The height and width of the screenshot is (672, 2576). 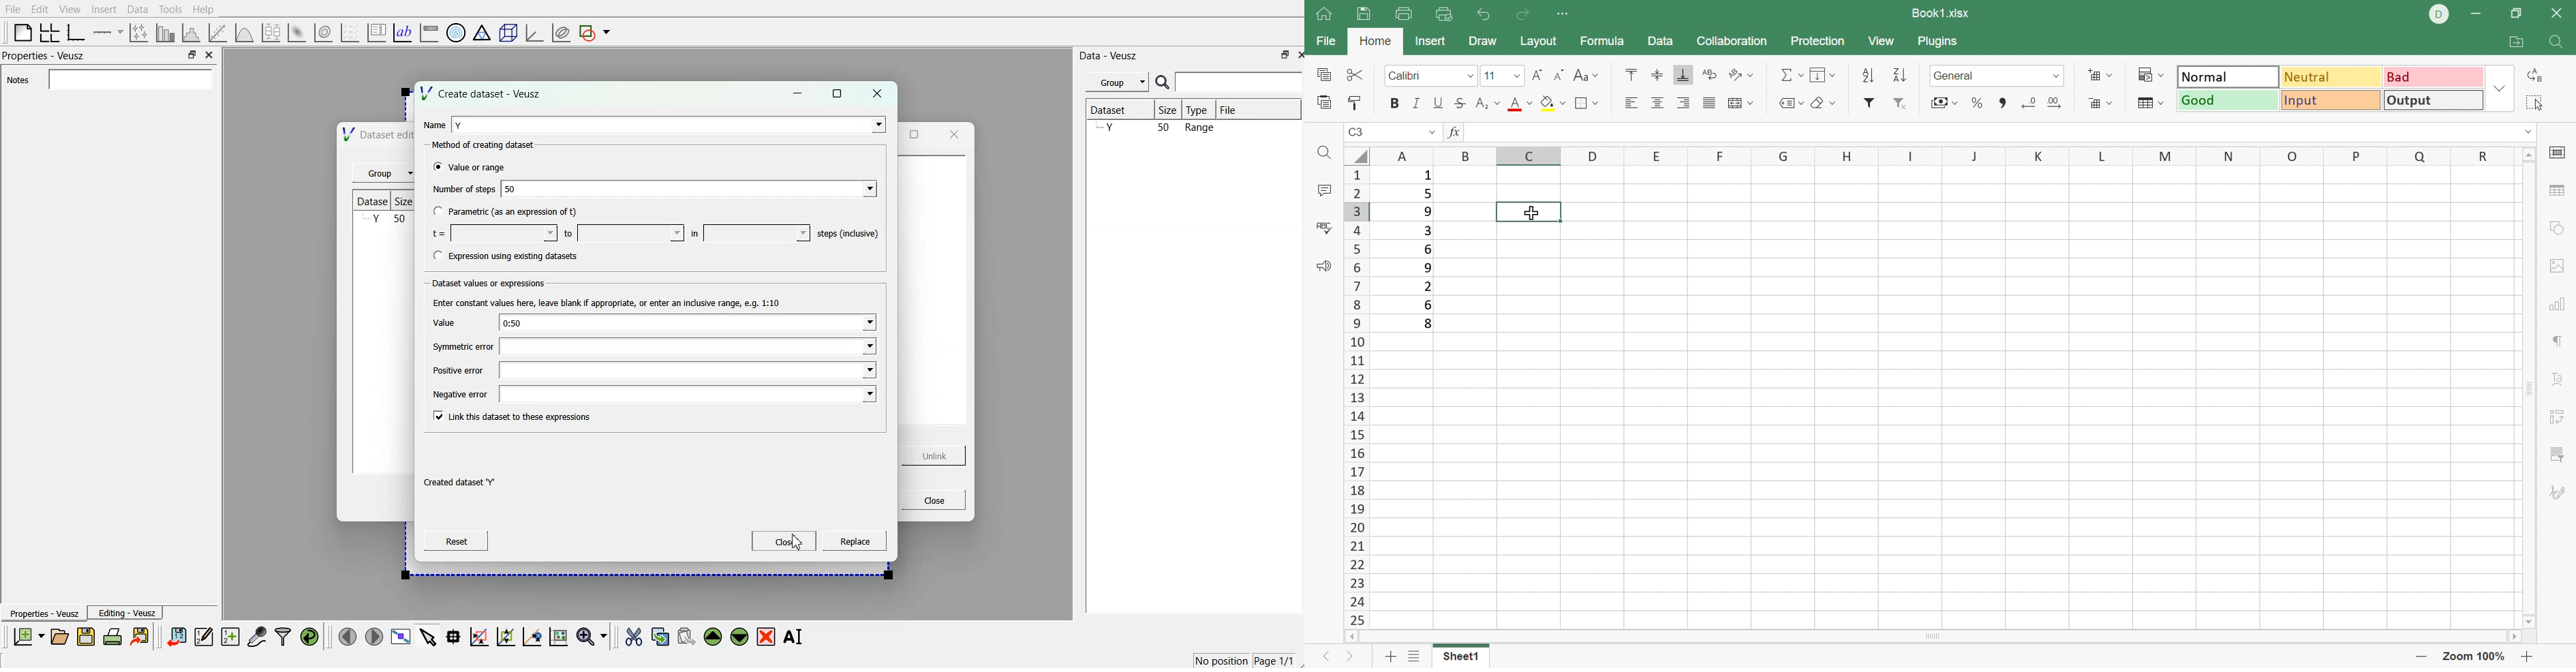 What do you see at coordinates (461, 484) in the screenshot?
I see `Created dataset "Y'` at bounding box center [461, 484].